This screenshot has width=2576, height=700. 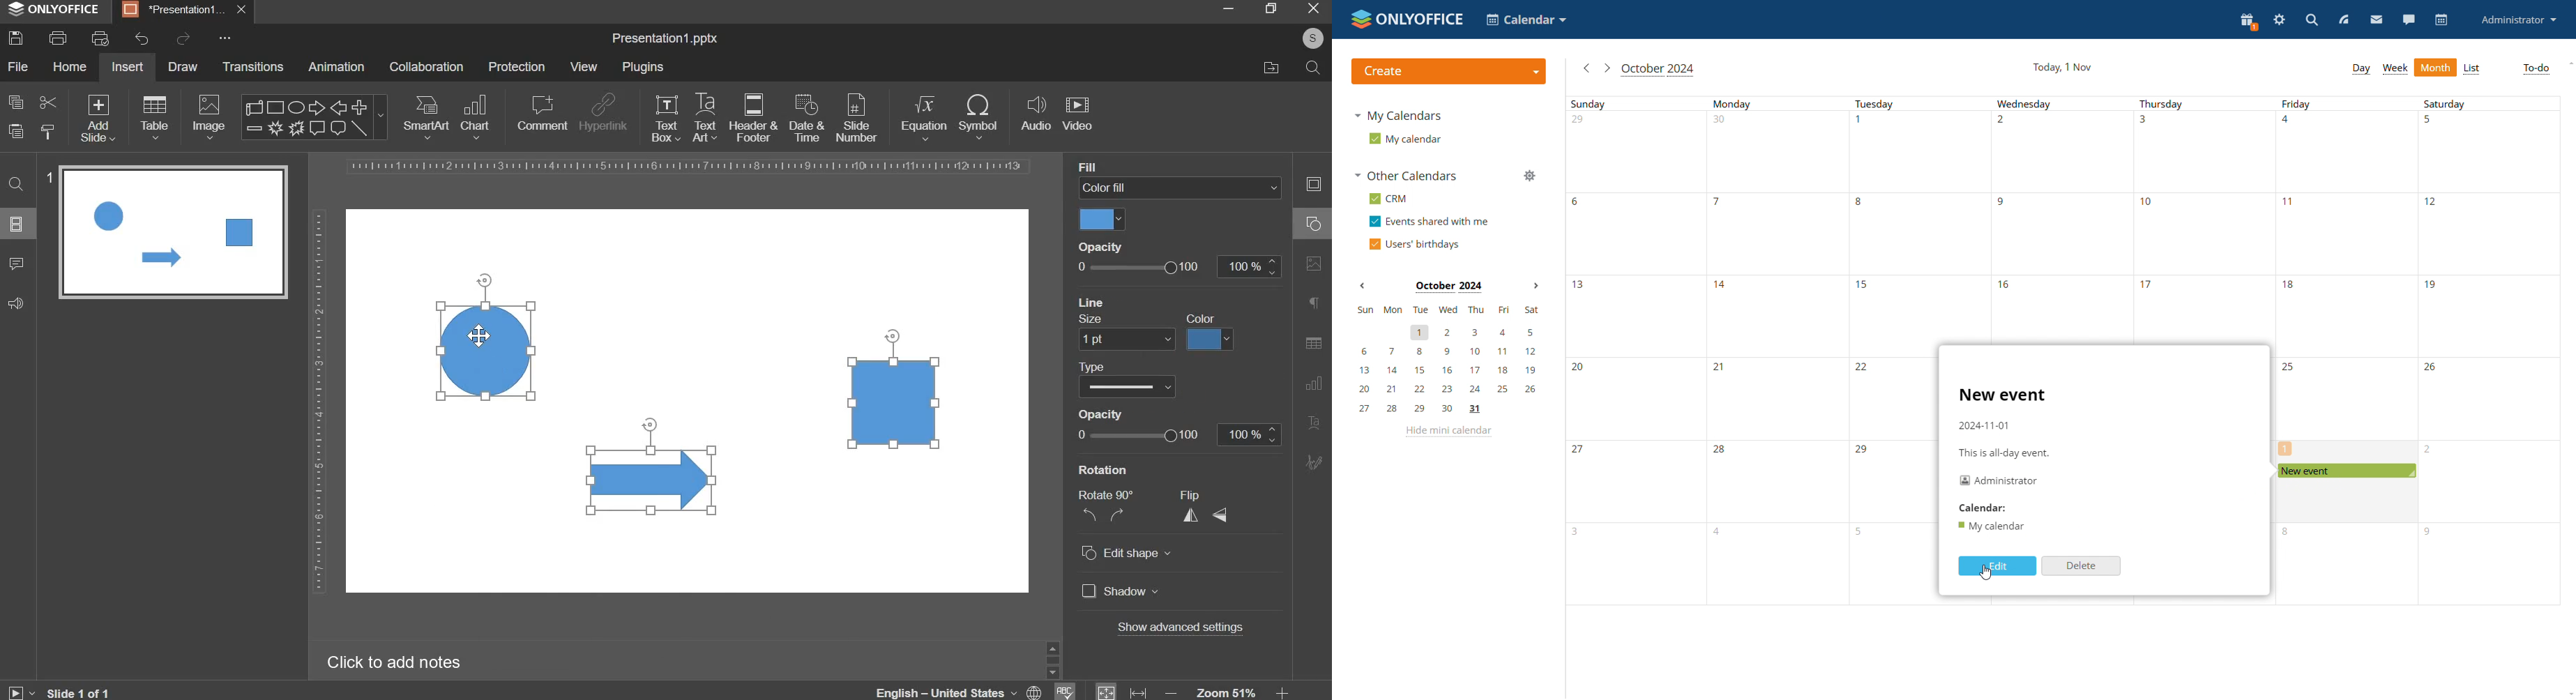 What do you see at coordinates (1098, 413) in the screenshot?
I see `opacity` at bounding box center [1098, 413].